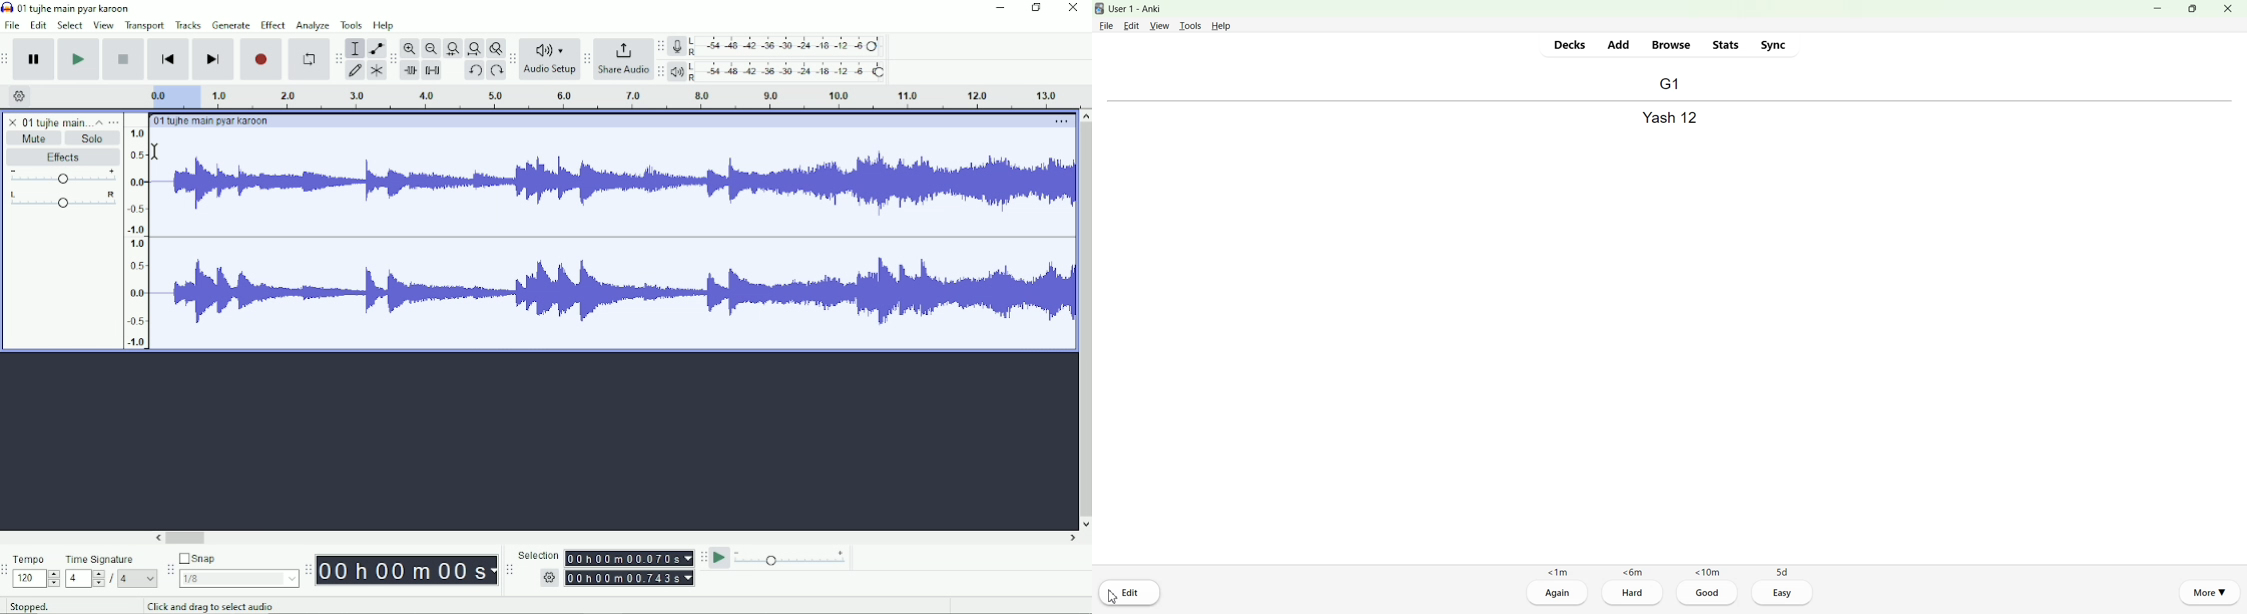  I want to click on Setting logo, so click(20, 95).